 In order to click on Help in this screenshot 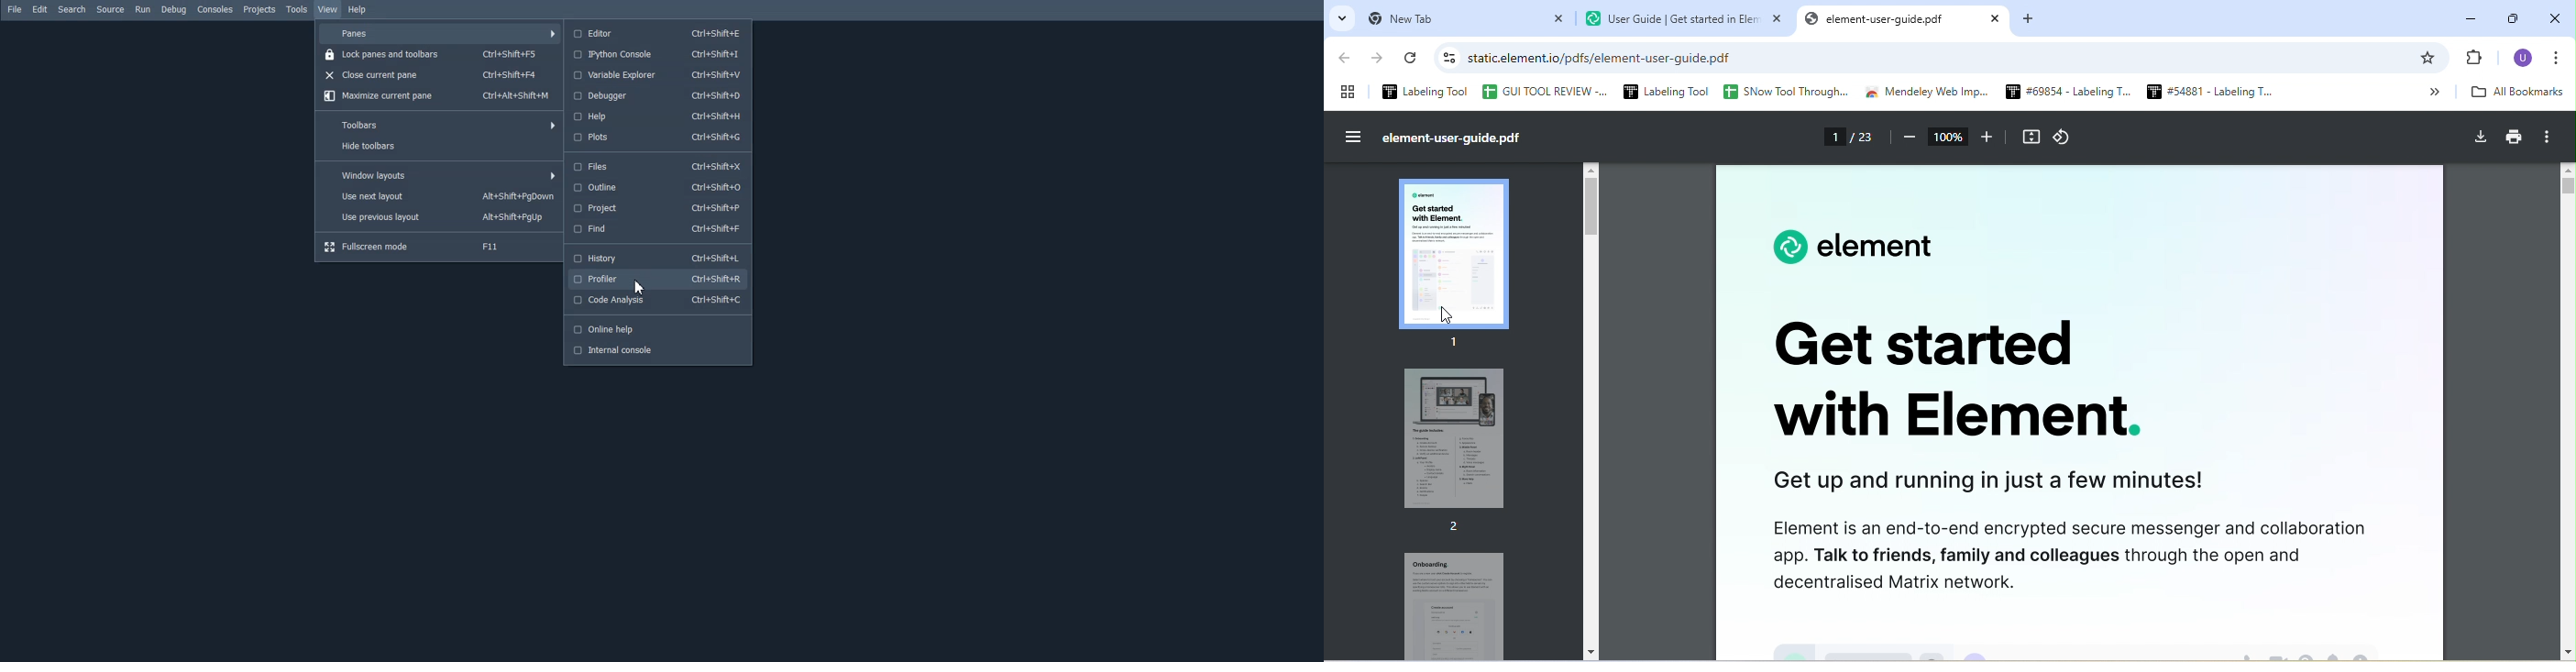, I will do `click(656, 117)`.